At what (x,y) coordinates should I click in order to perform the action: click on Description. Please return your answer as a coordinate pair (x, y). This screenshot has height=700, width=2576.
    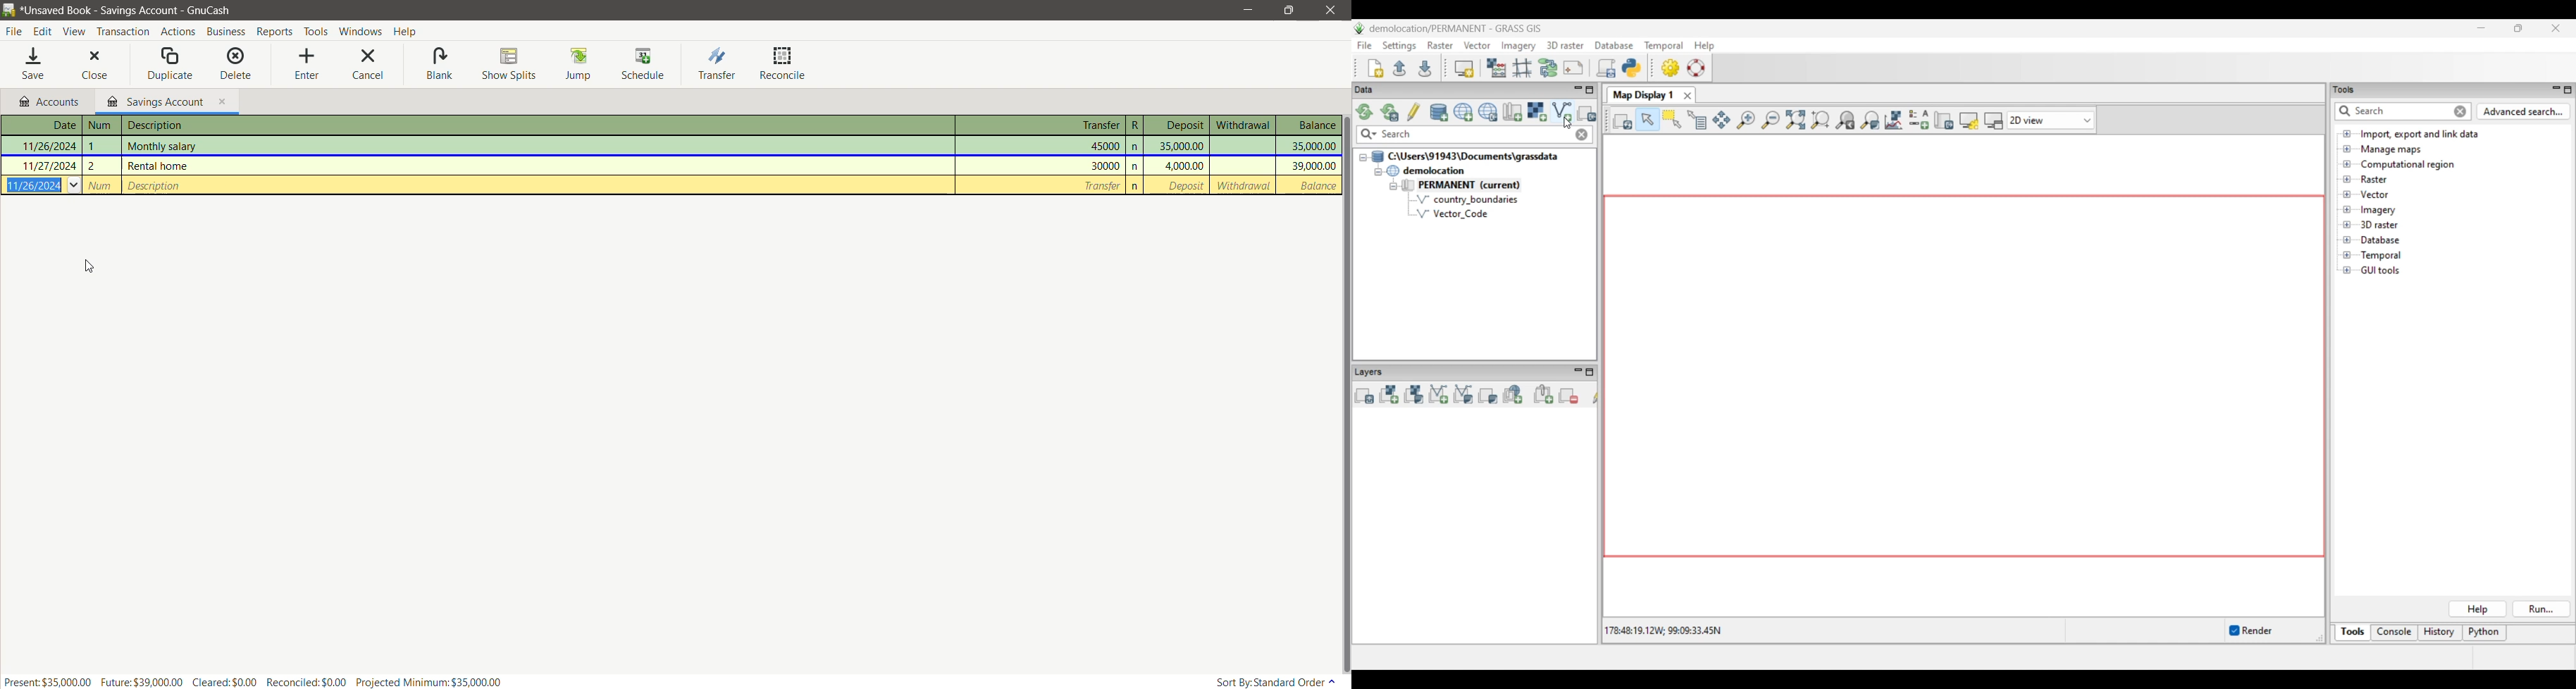
    Looking at the image, I should click on (534, 125).